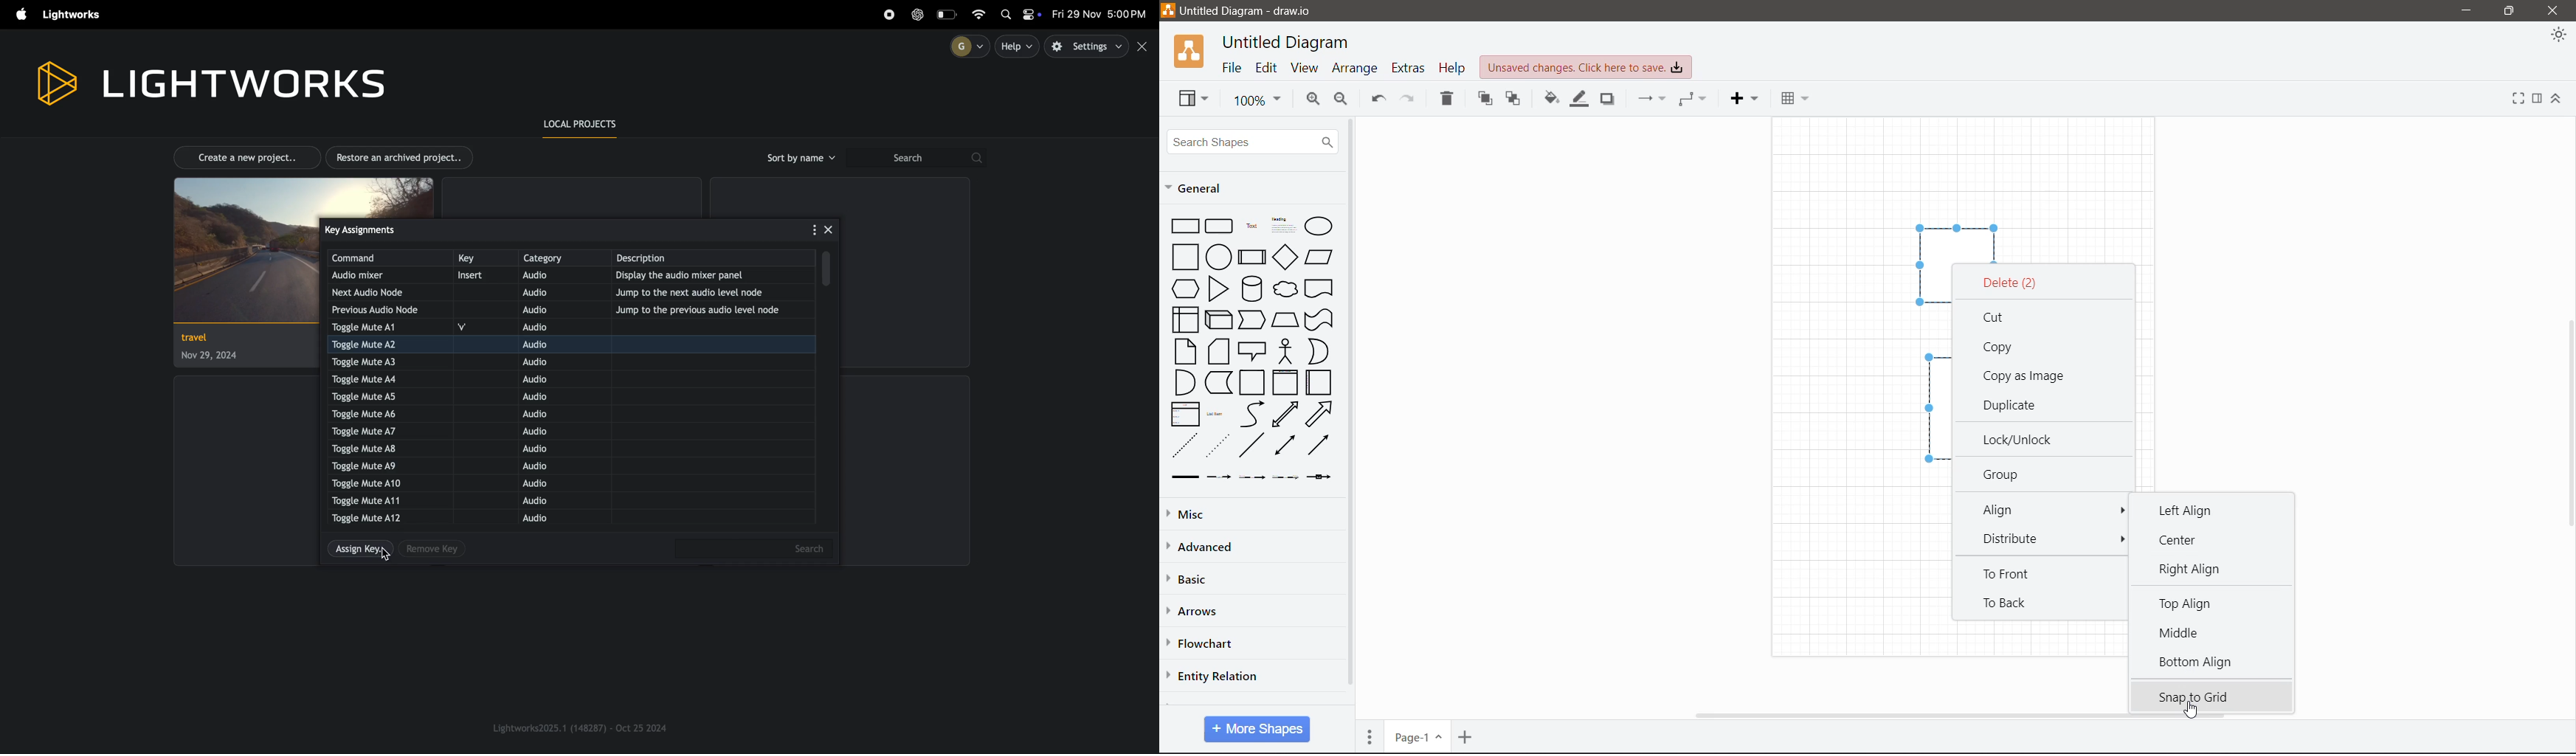 The height and width of the screenshot is (756, 2576). I want to click on Unsaved Changes. Click here to save, so click(1586, 69).